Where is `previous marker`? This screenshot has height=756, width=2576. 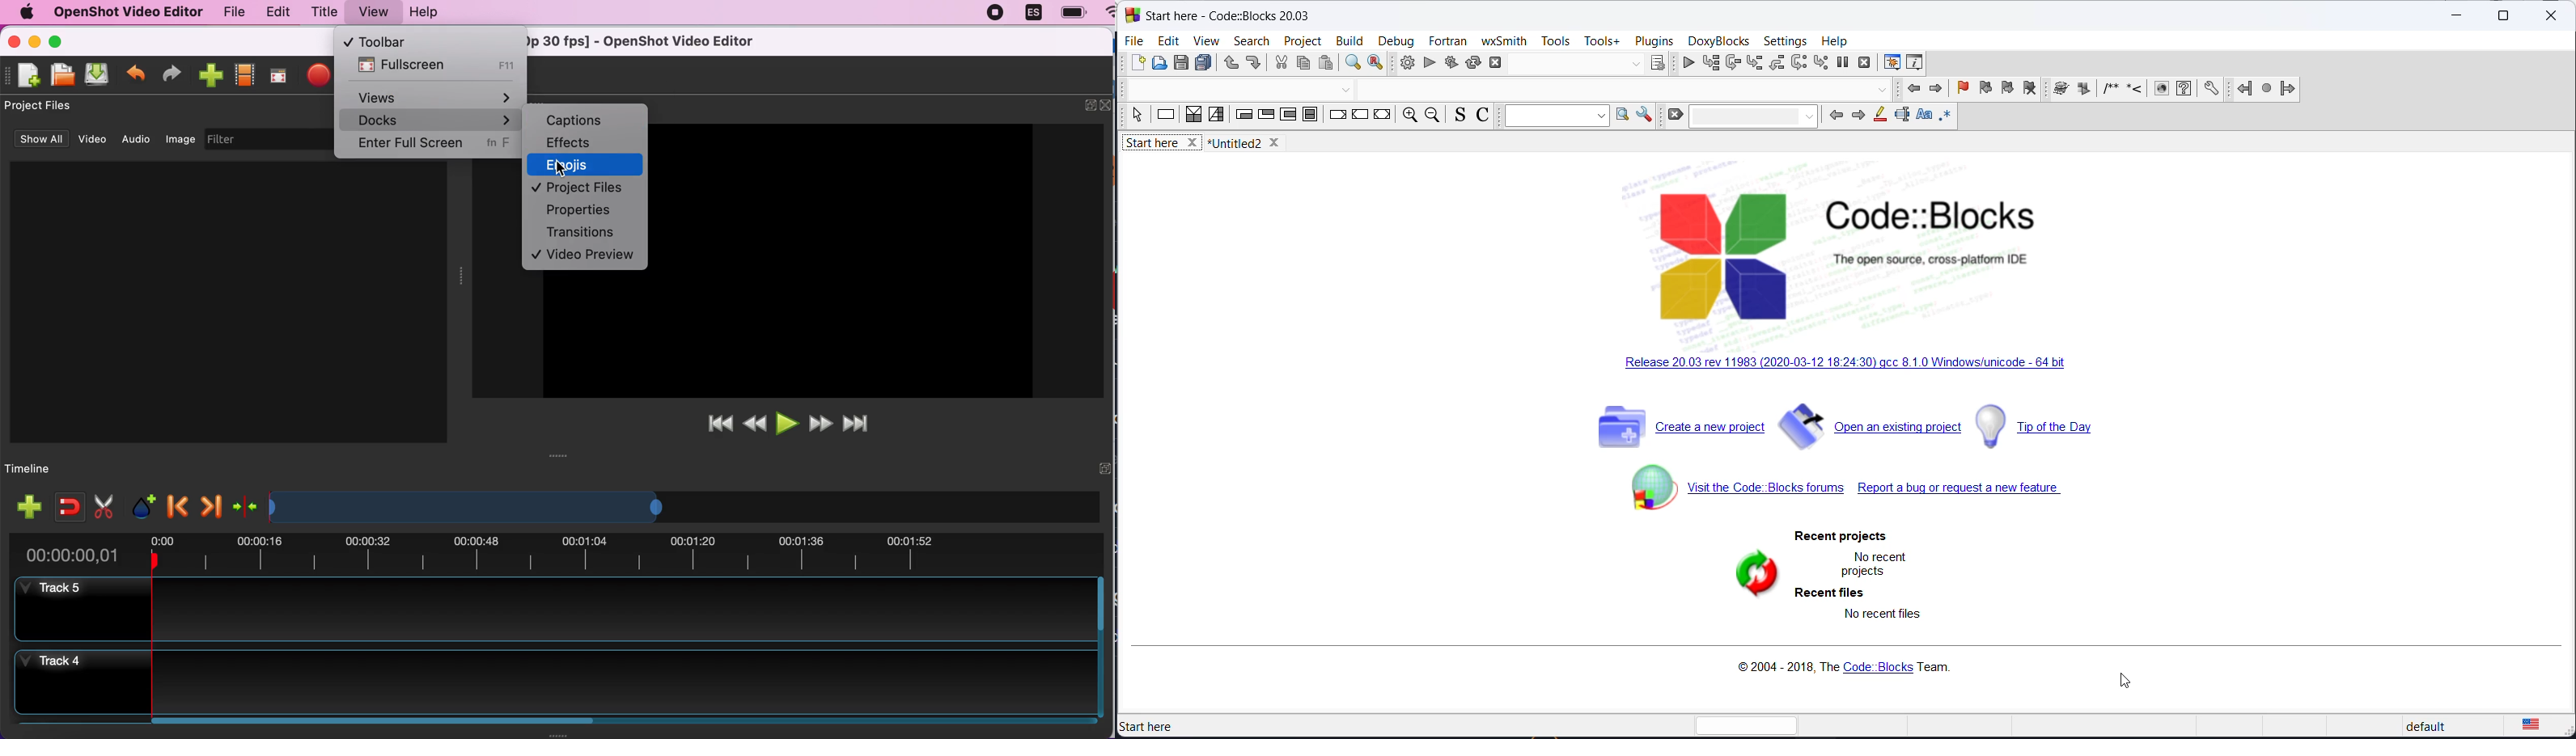
previous marker is located at coordinates (178, 503).